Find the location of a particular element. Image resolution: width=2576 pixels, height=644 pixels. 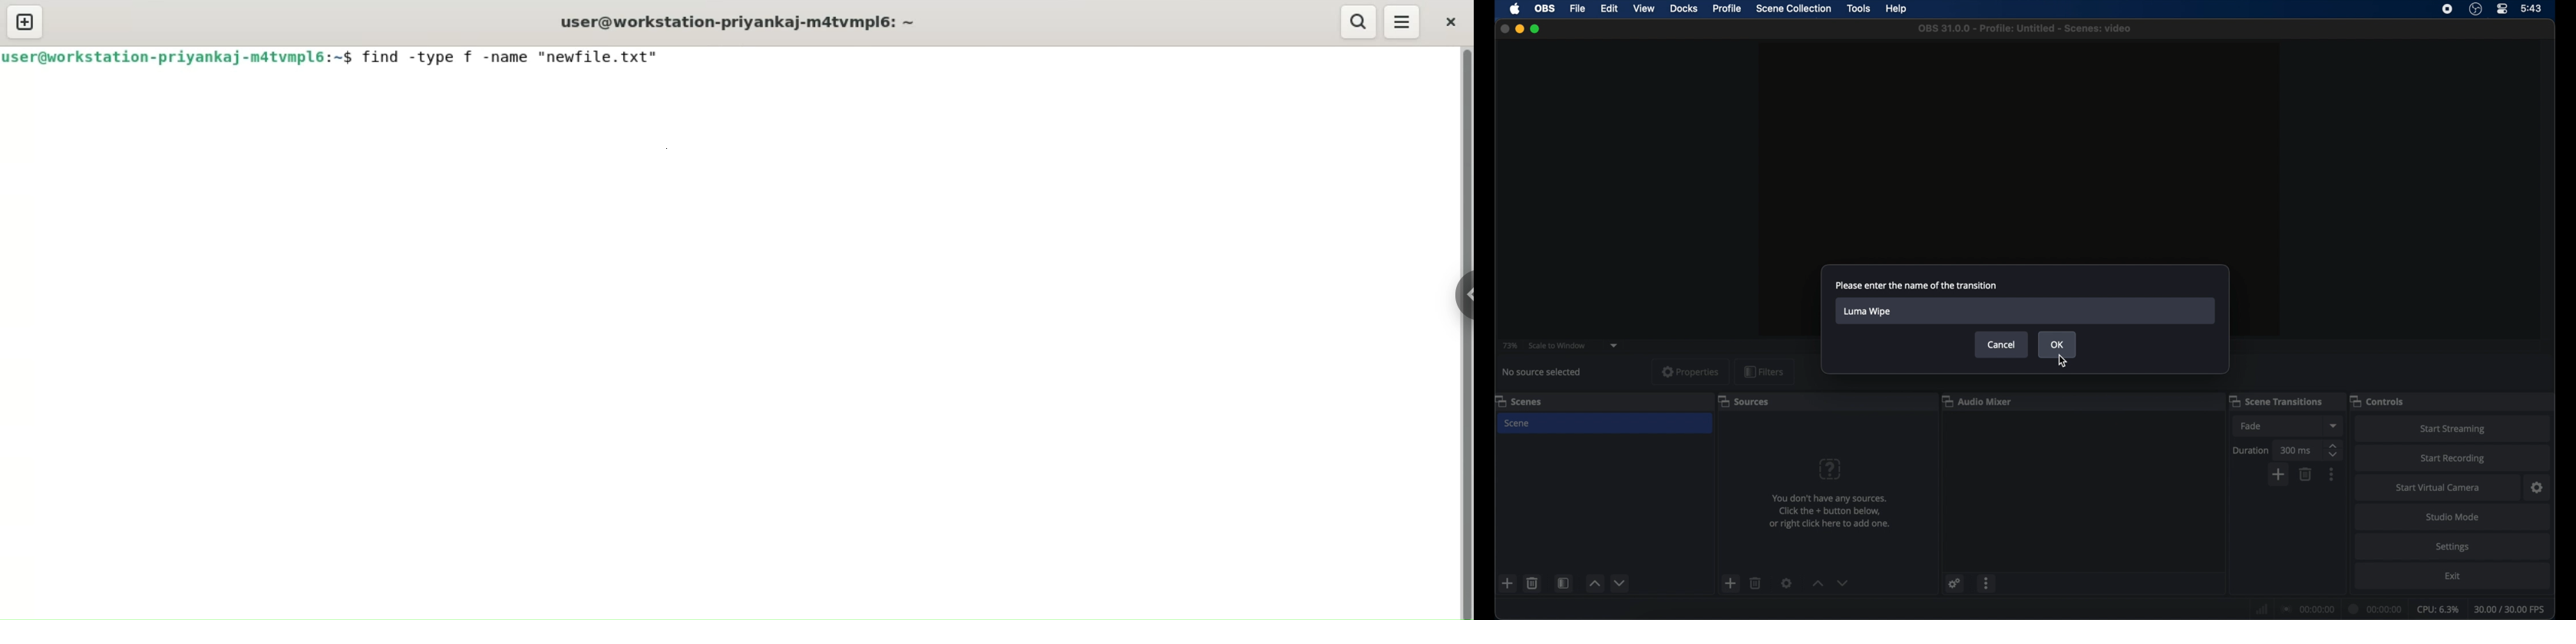

decrement is located at coordinates (1845, 583).